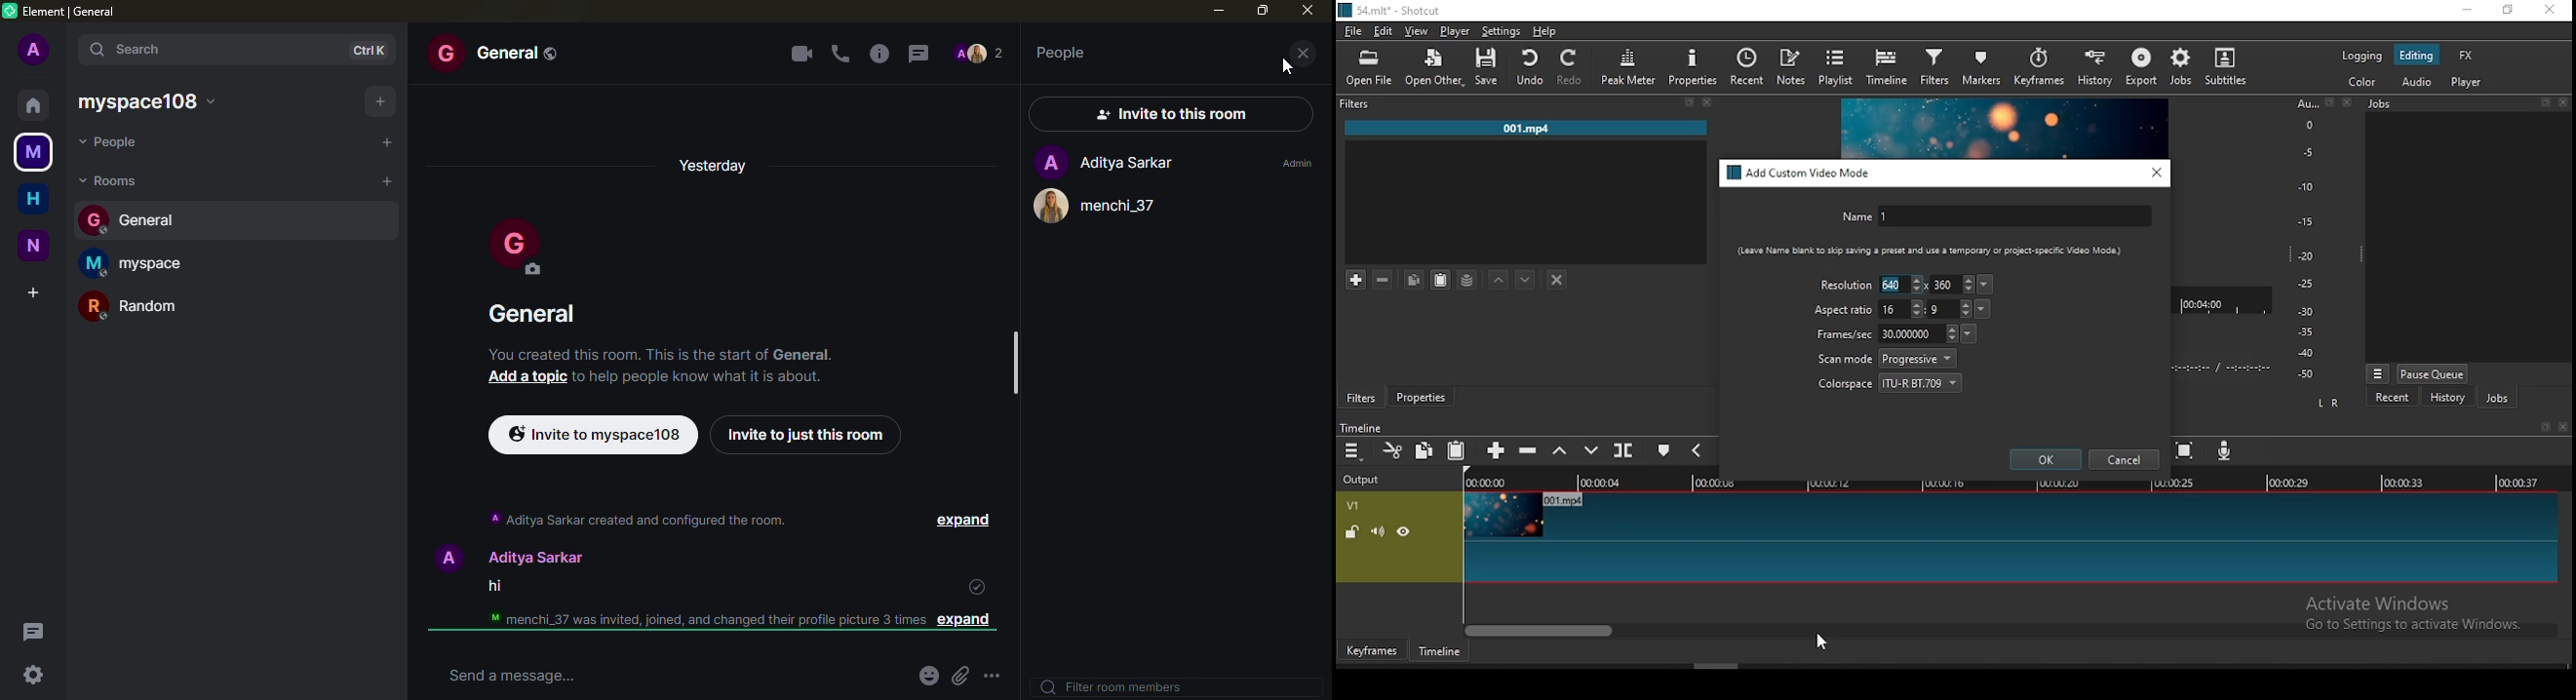 The image size is (2576, 700). I want to click on close, so click(2567, 427).